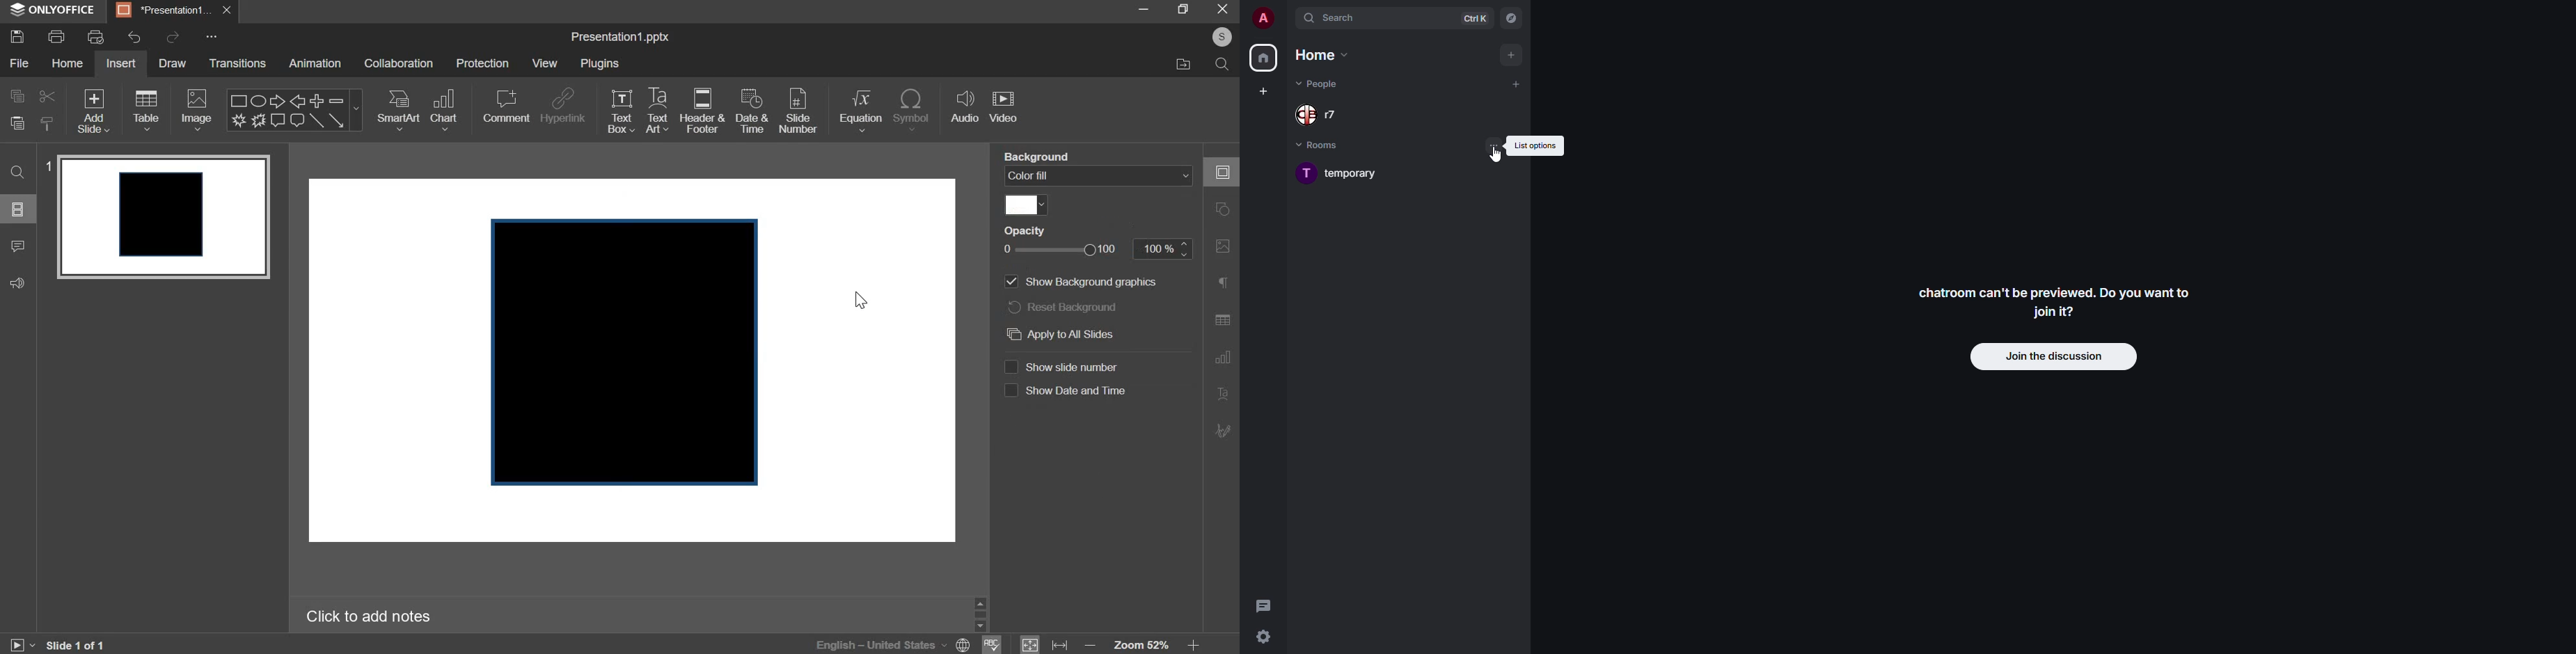 The height and width of the screenshot is (672, 2576). Describe the element at coordinates (912, 109) in the screenshot. I see `symbol` at that location.